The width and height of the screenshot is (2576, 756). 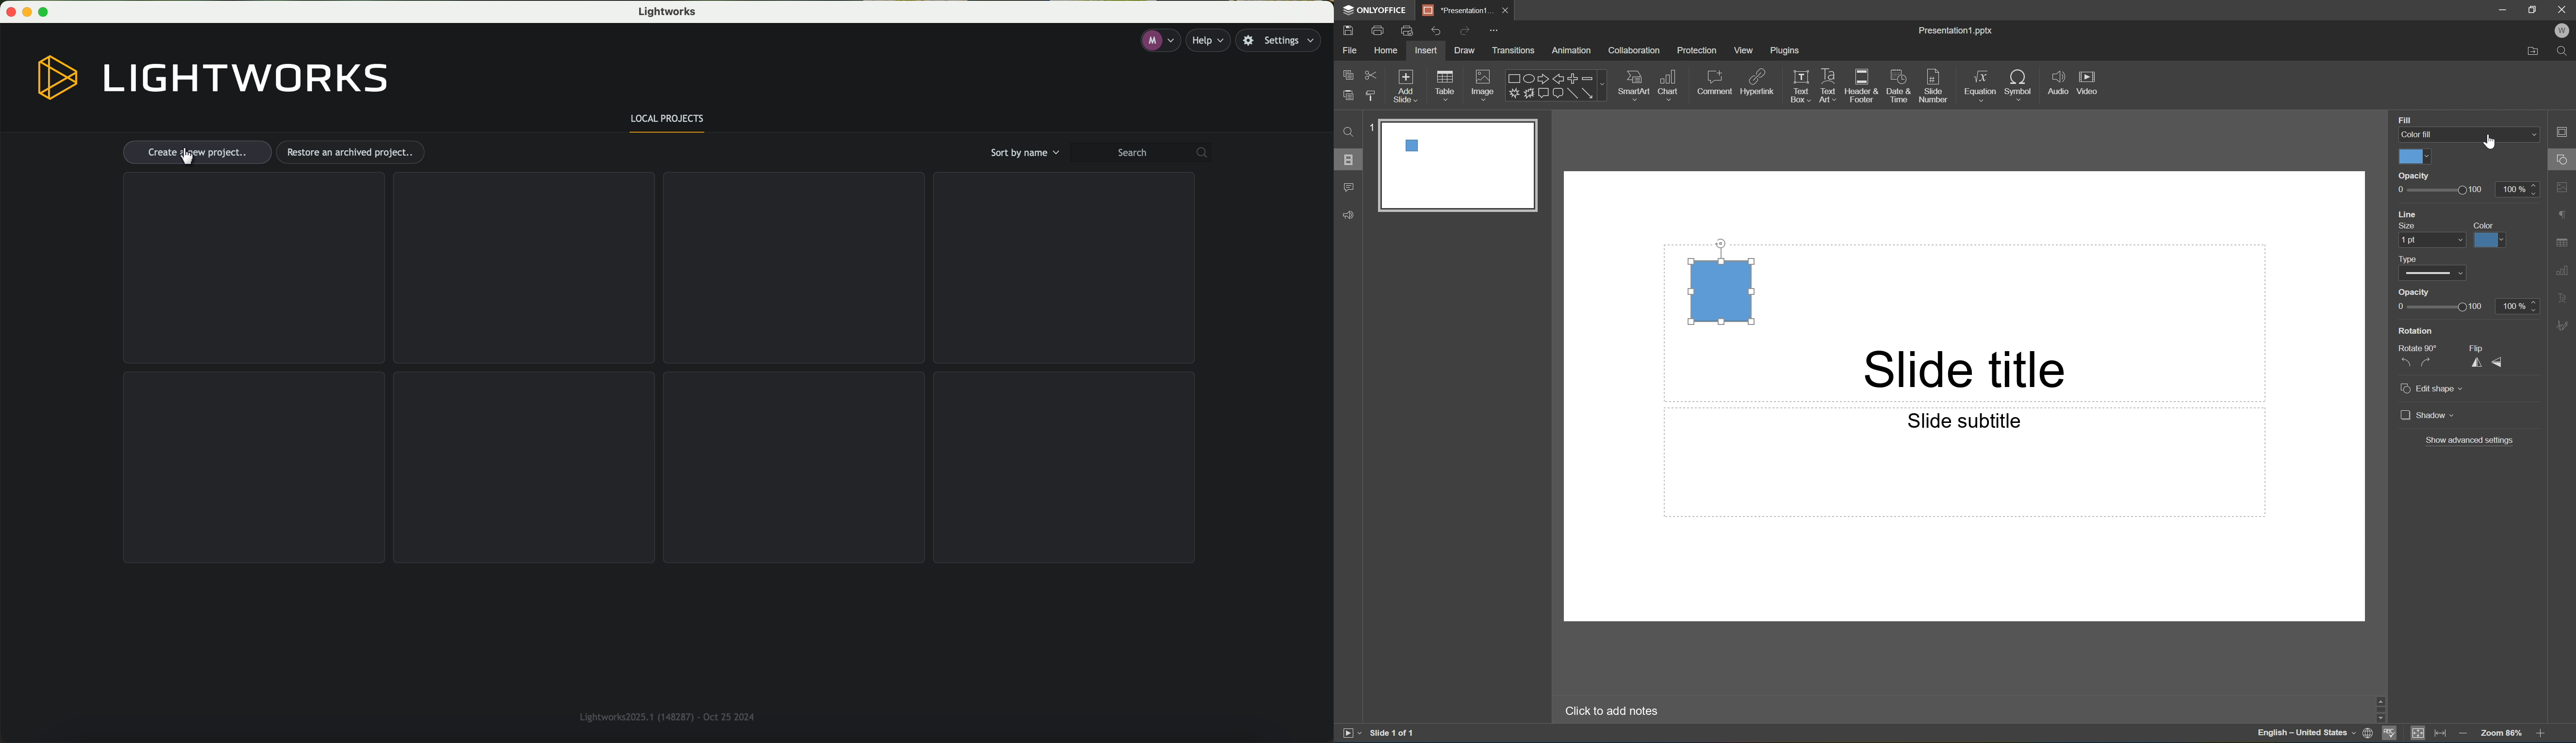 I want to click on Copy, so click(x=1349, y=73).